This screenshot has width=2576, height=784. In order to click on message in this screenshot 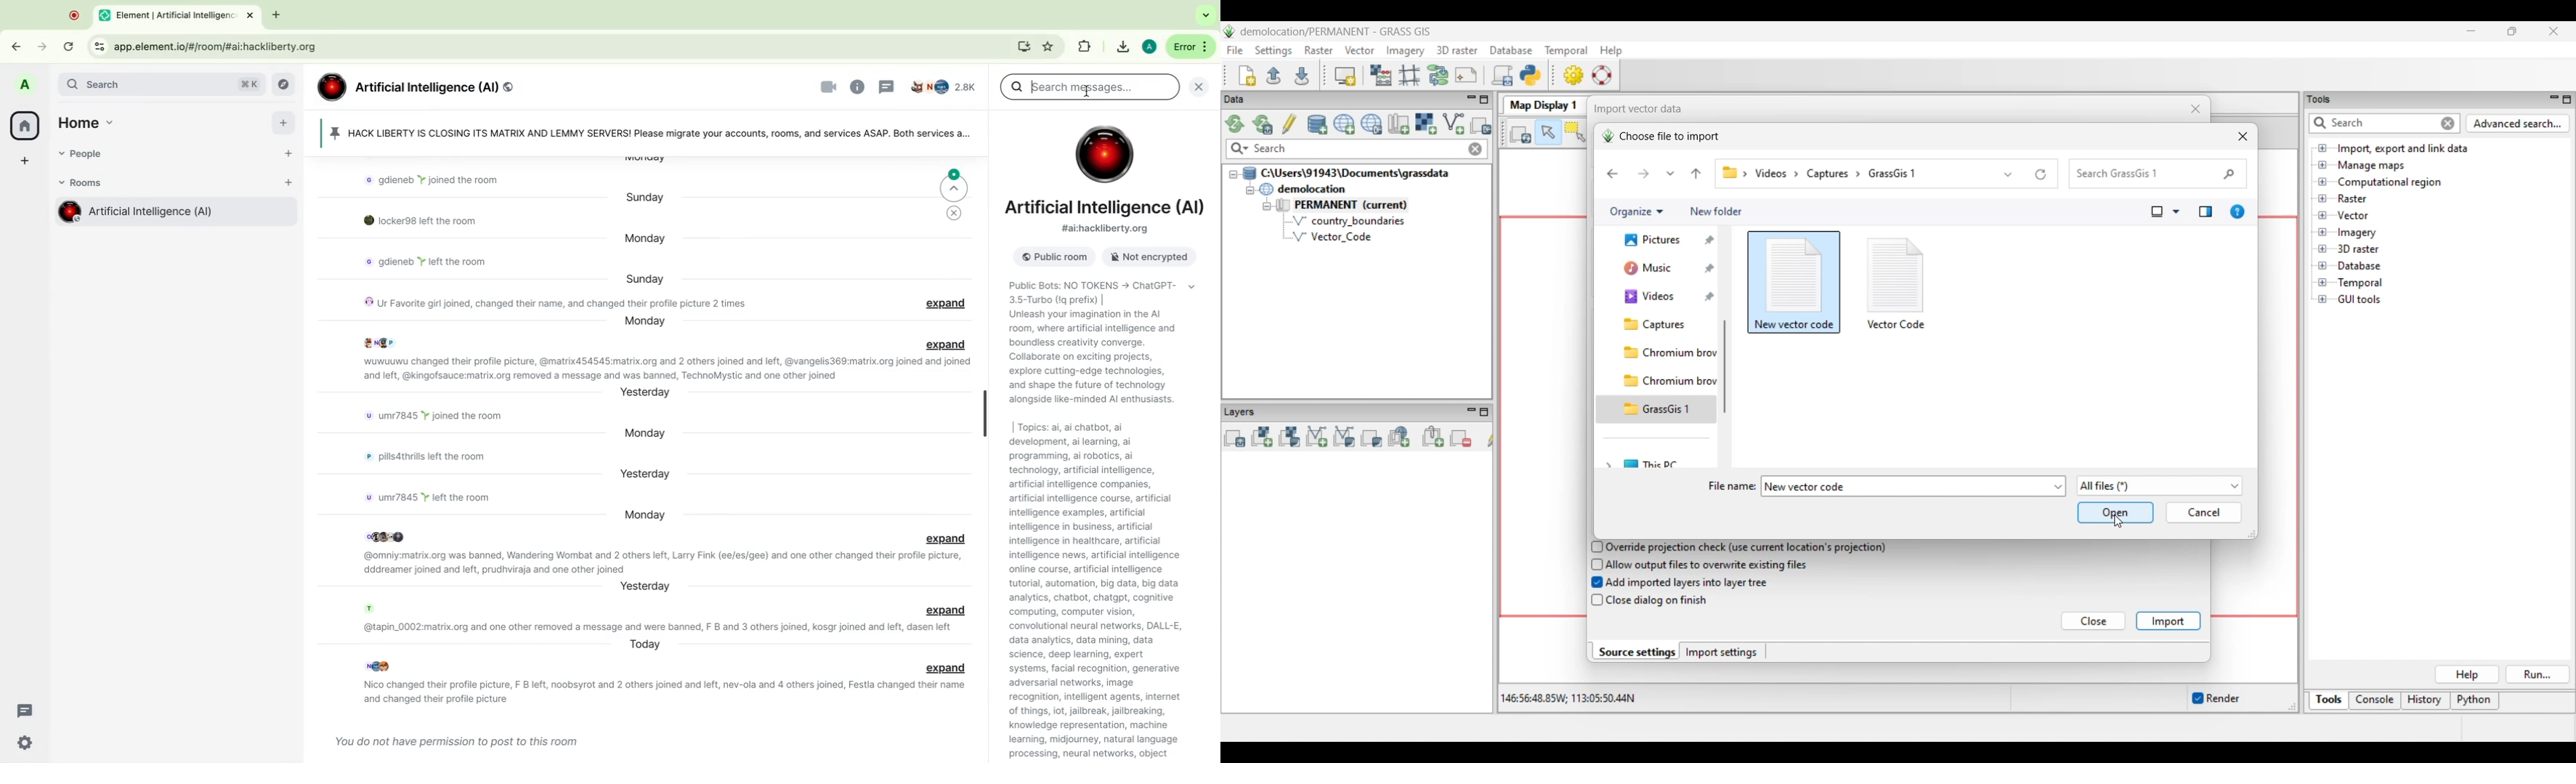, I will do `click(432, 459)`.